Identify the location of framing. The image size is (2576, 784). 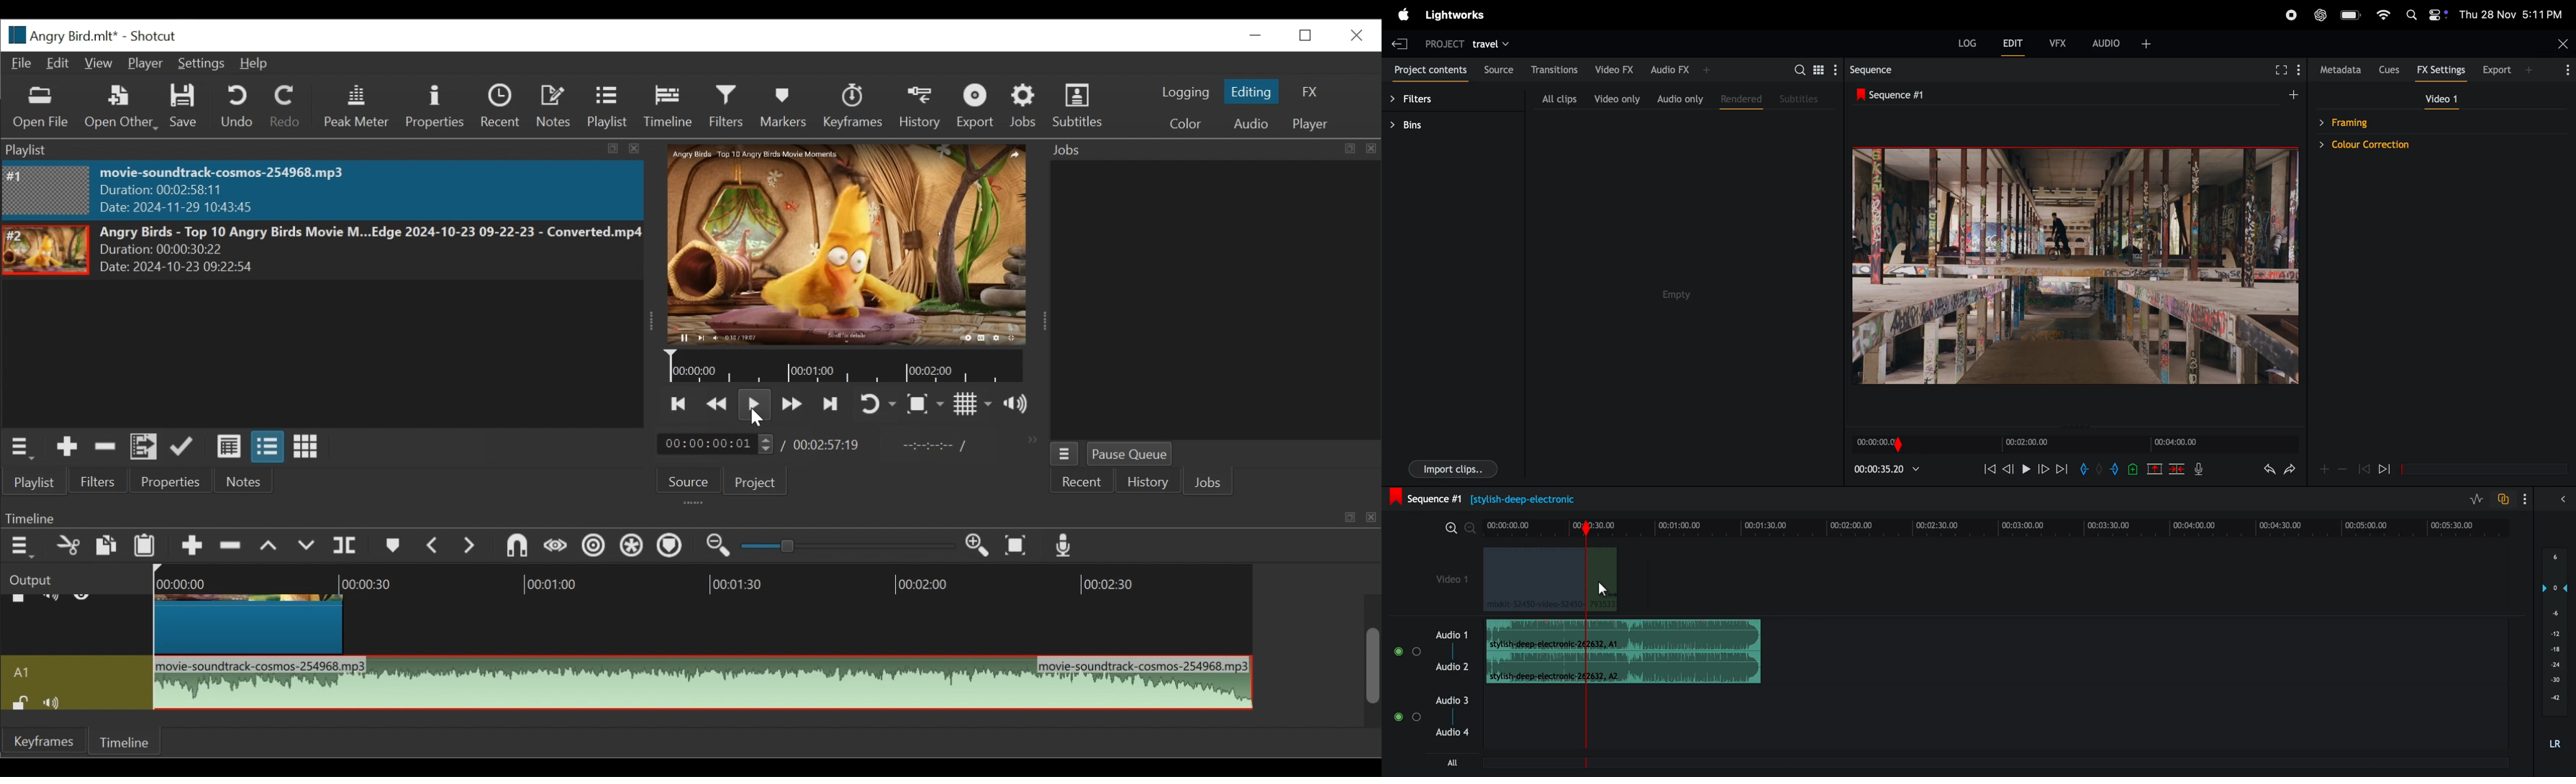
(2389, 122).